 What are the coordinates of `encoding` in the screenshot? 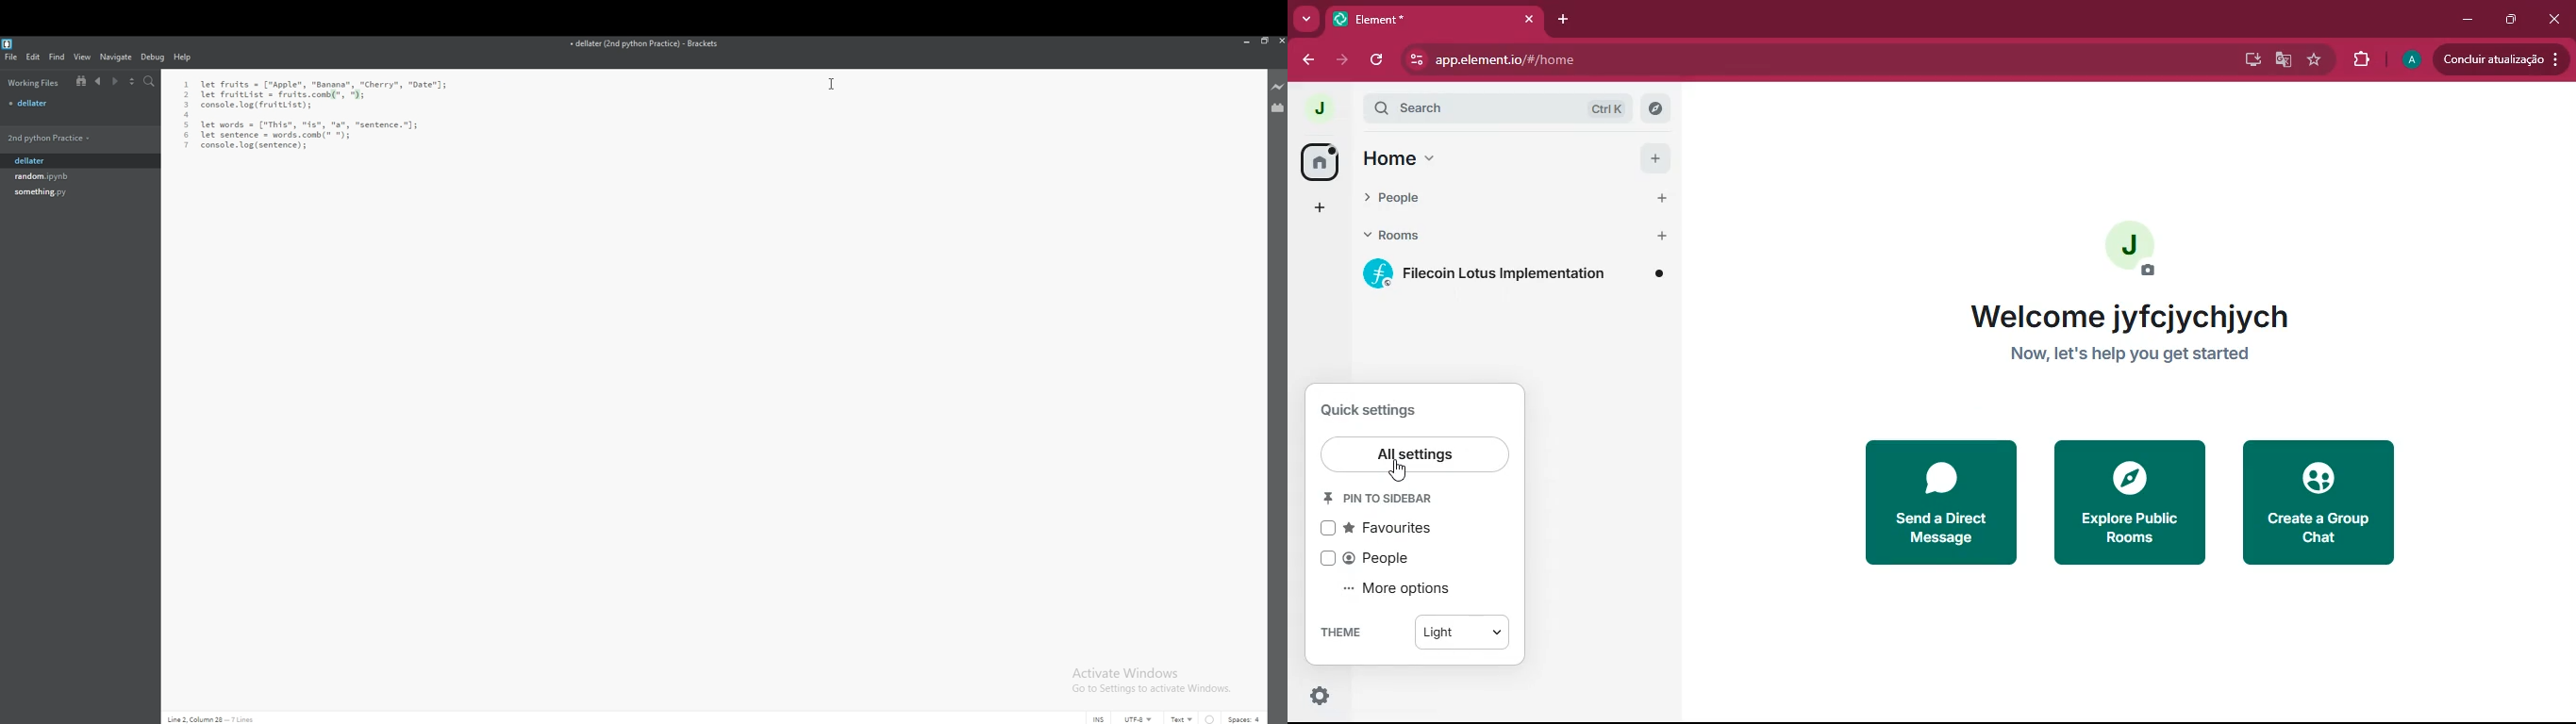 It's located at (1138, 719).